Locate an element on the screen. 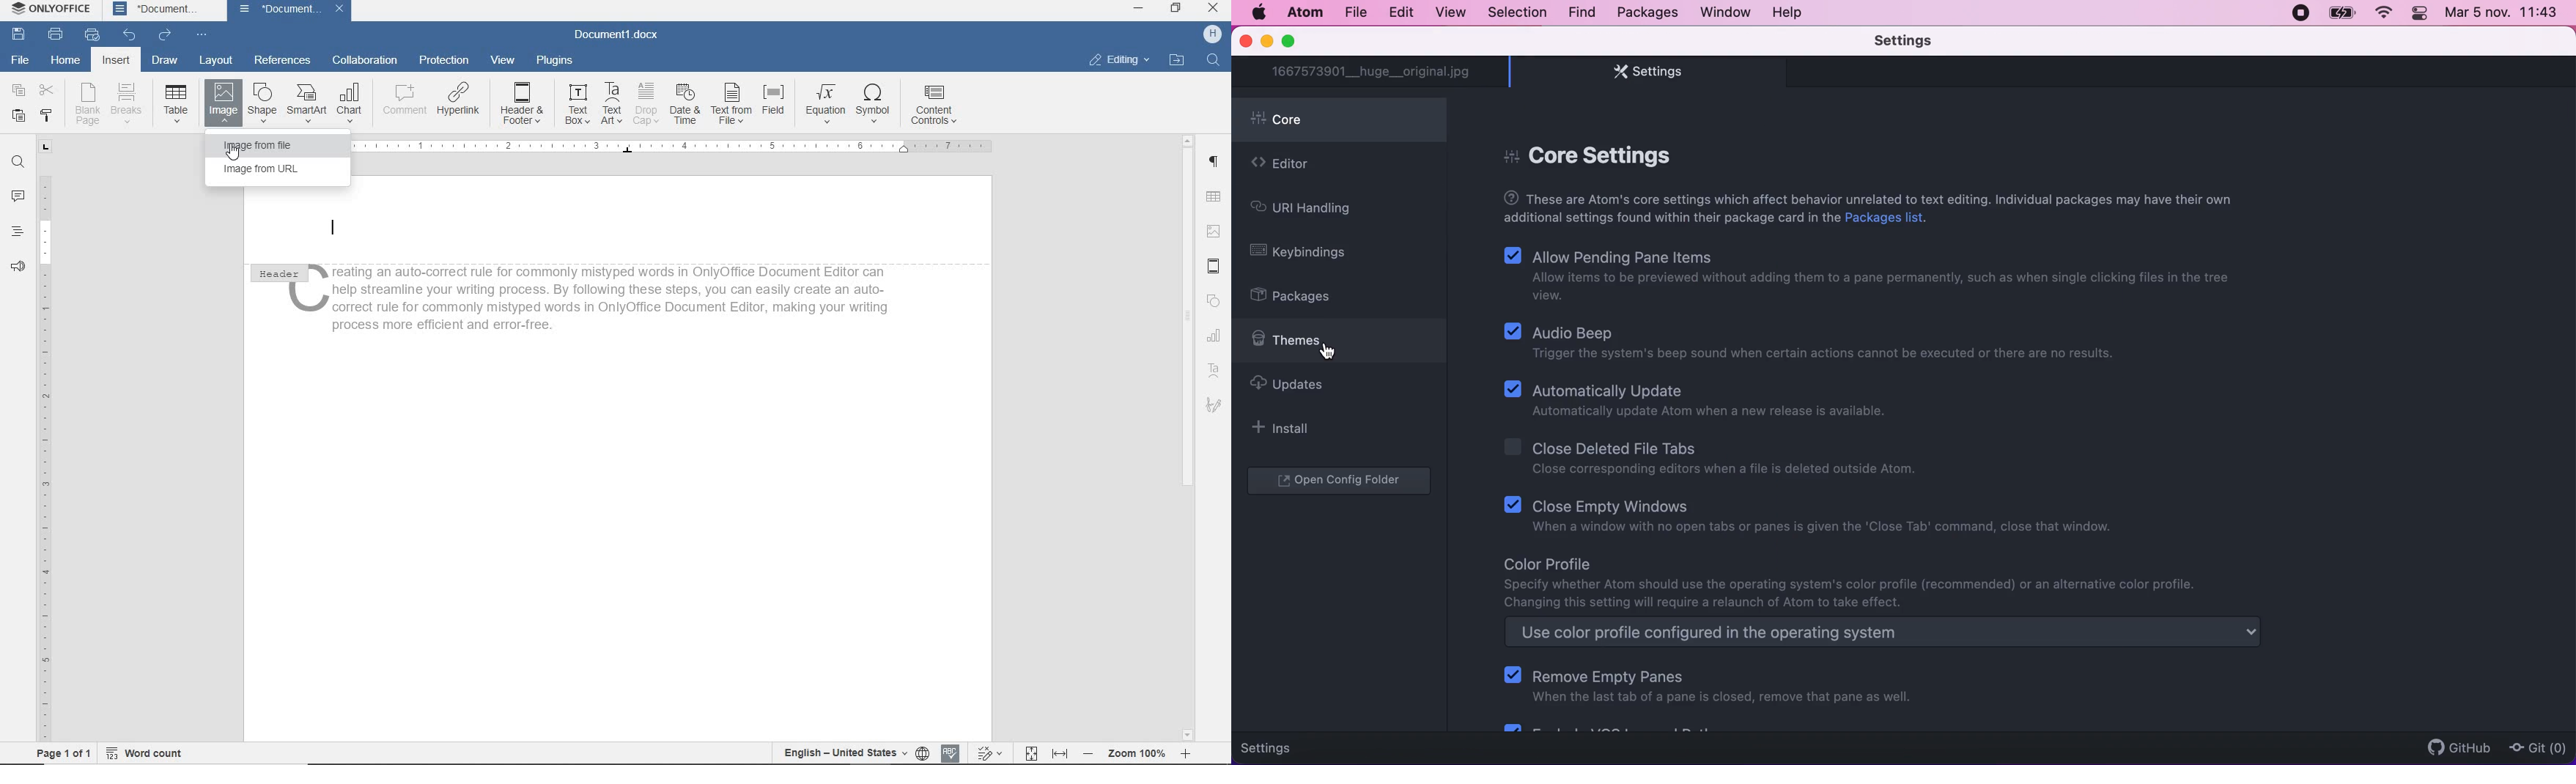  core settings is located at coordinates (1609, 153).